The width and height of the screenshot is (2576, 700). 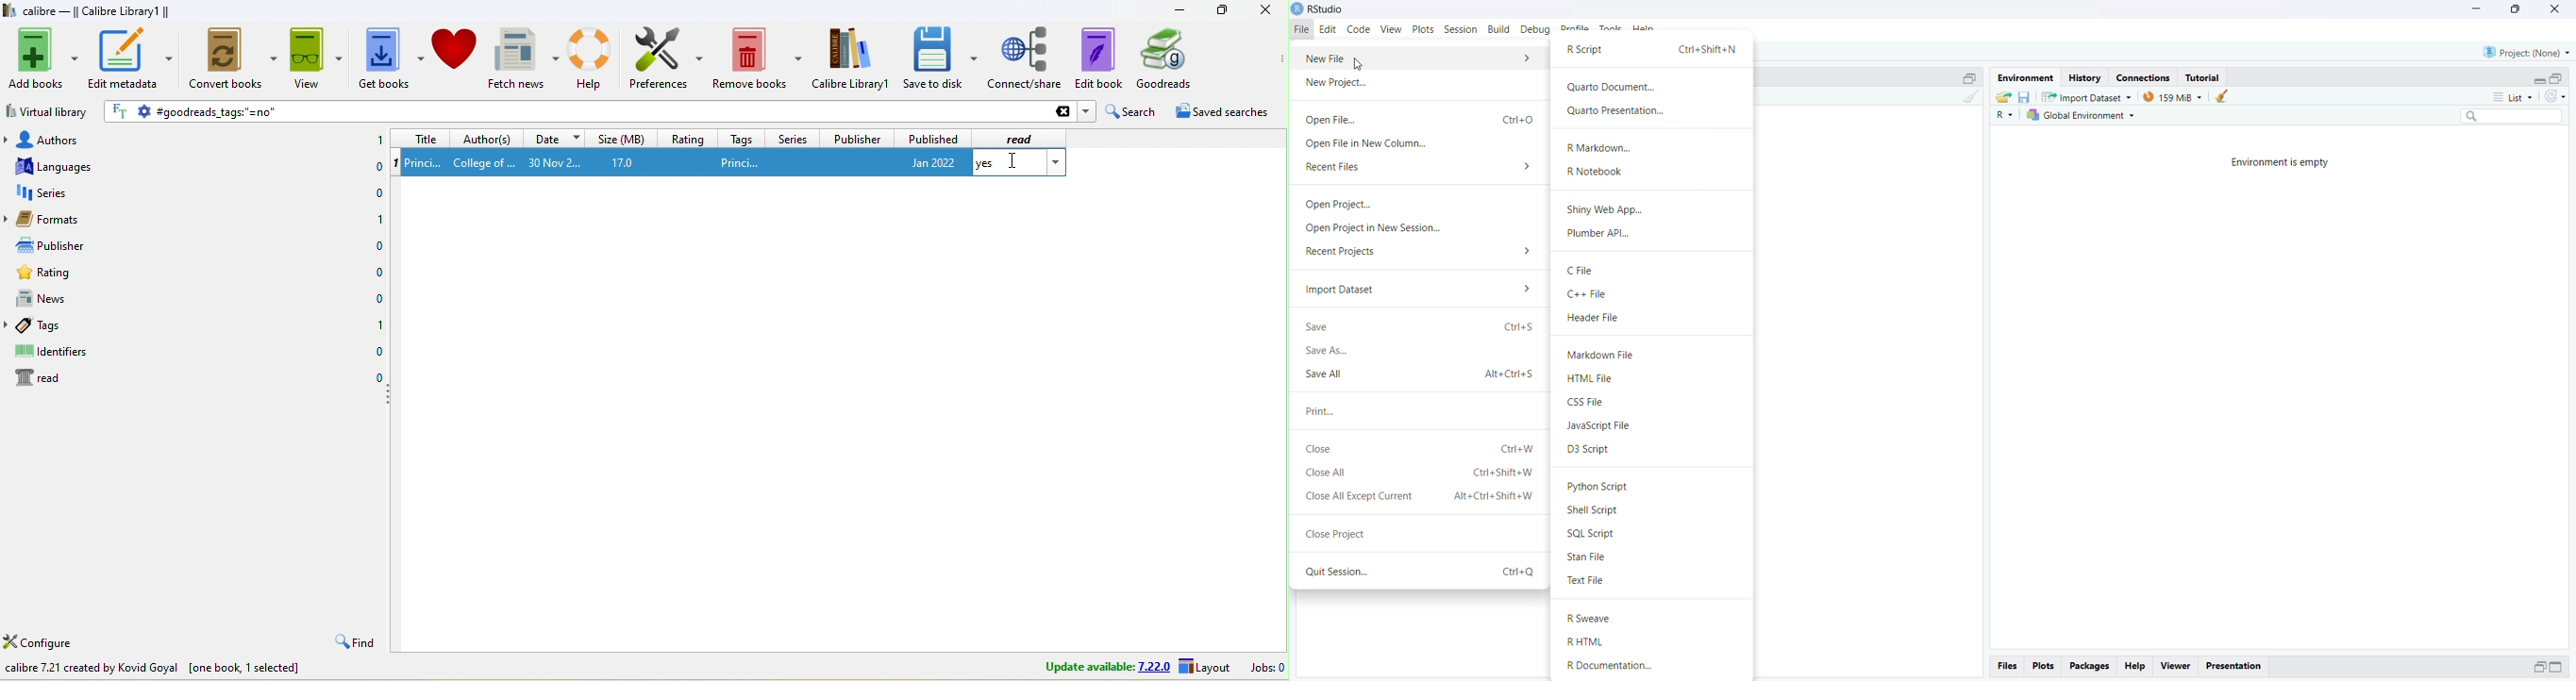 What do you see at coordinates (2555, 97) in the screenshot?
I see `refresh list` at bounding box center [2555, 97].